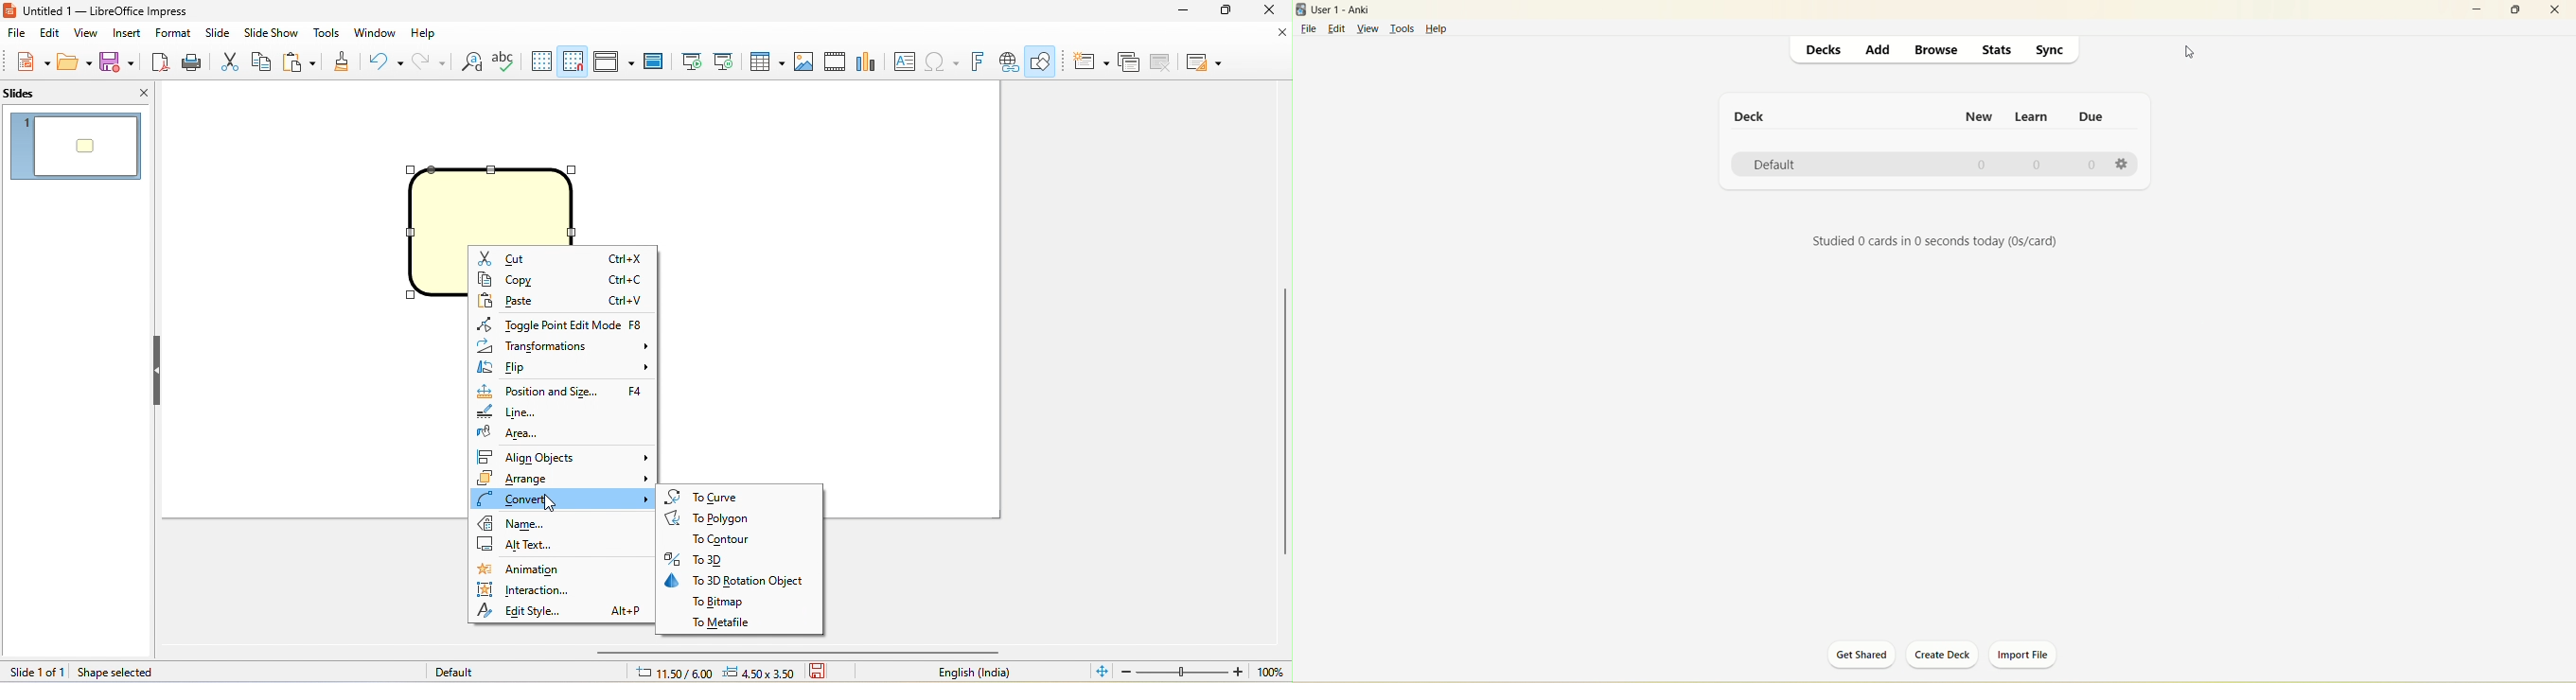 The height and width of the screenshot is (700, 2576). Describe the element at coordinates (174, 33) in the screenshot. I see `format` at that location.